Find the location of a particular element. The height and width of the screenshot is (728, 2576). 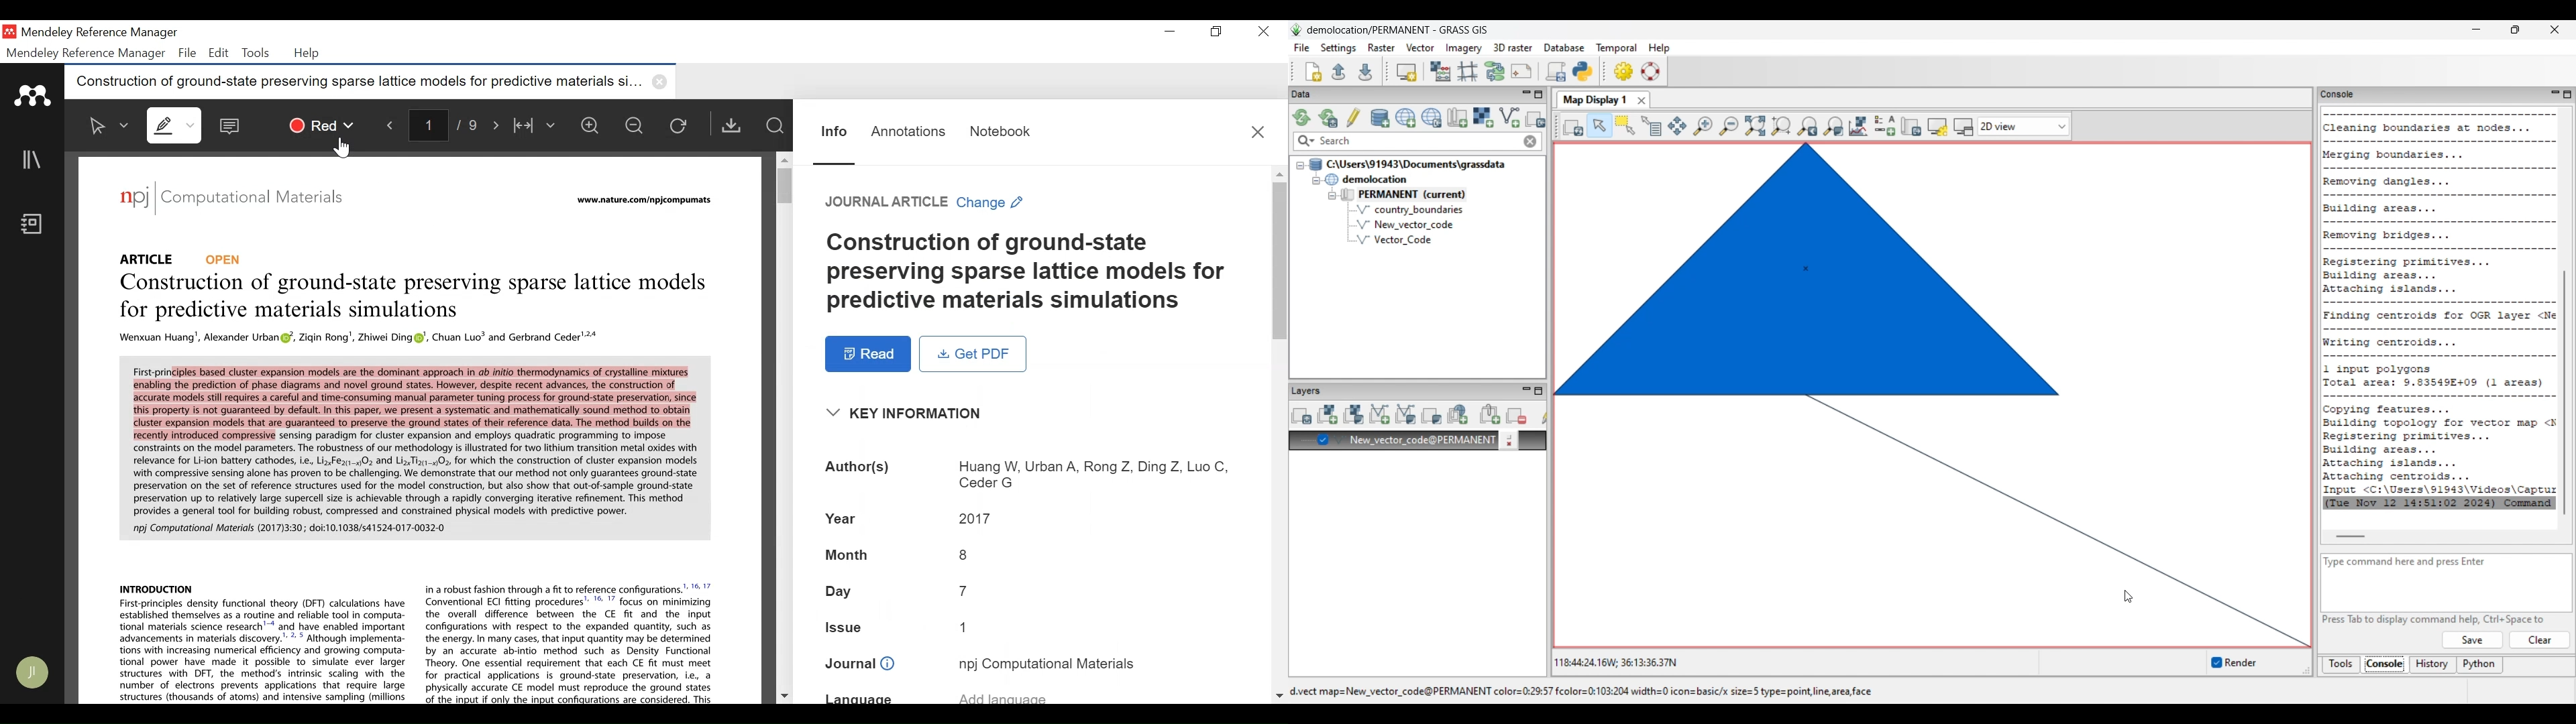

Scroll down is located at coordinates (1278, 695).